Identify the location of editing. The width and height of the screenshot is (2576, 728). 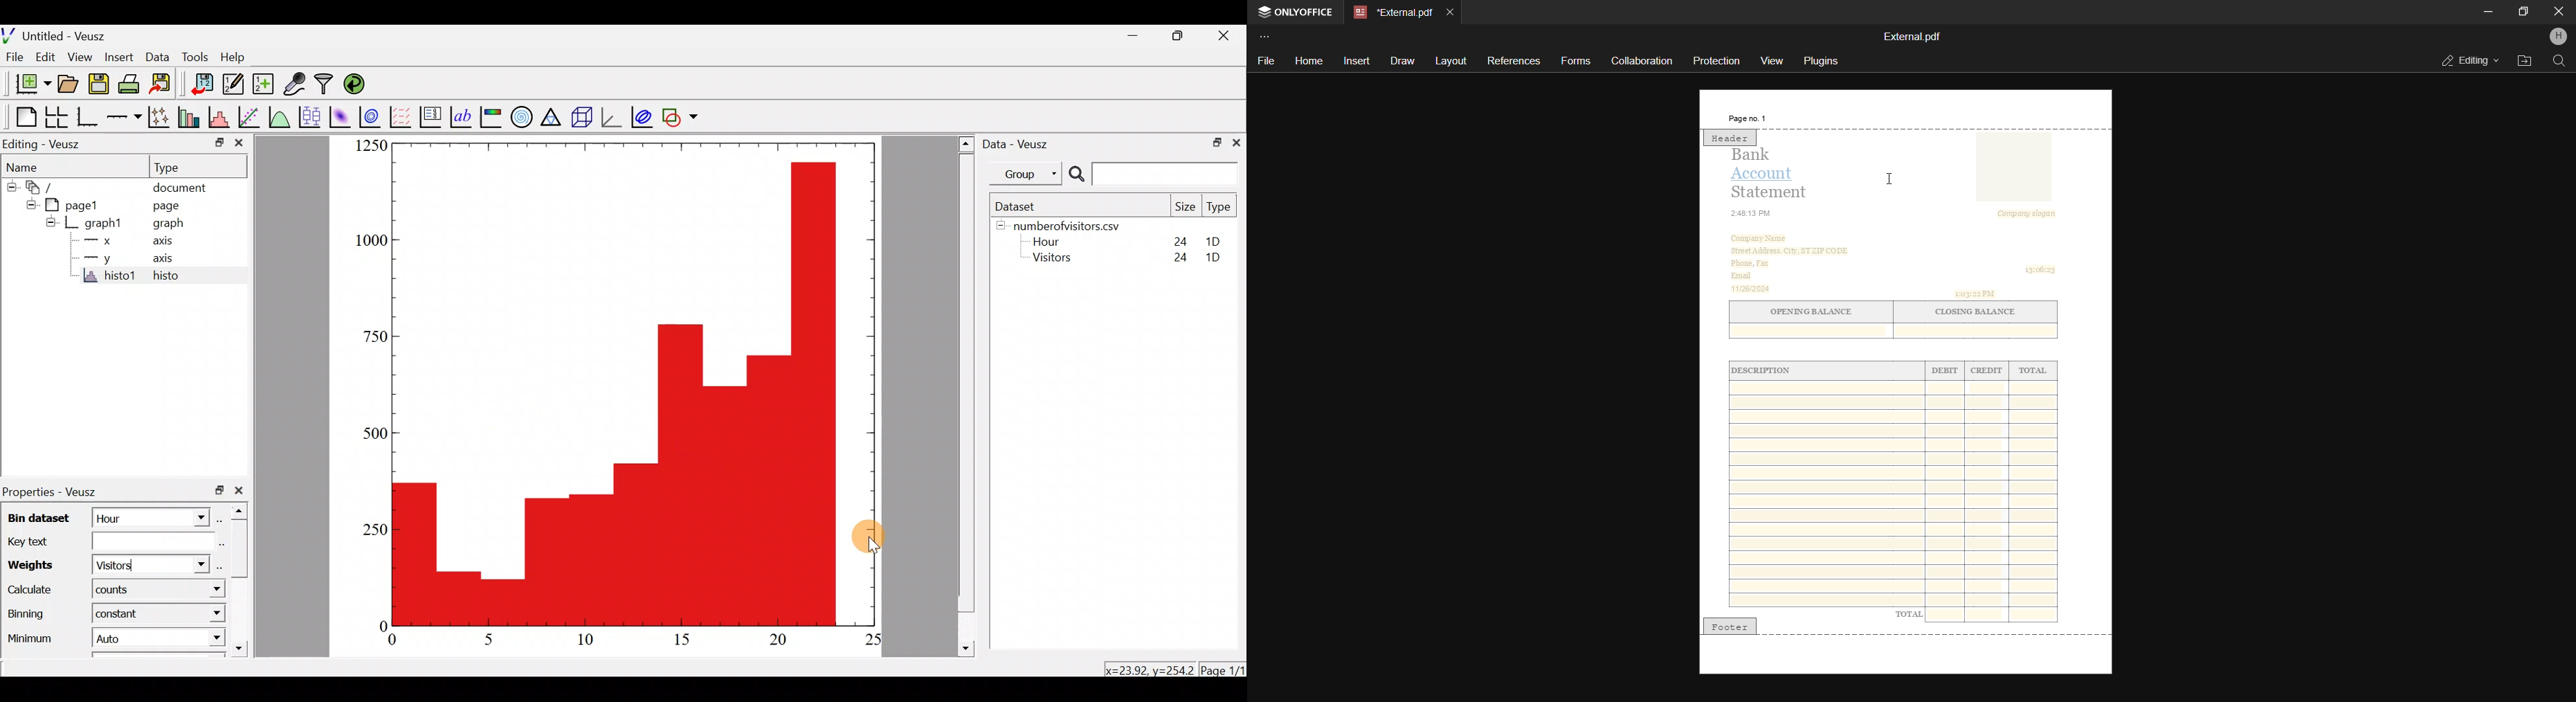
(2465, 60).